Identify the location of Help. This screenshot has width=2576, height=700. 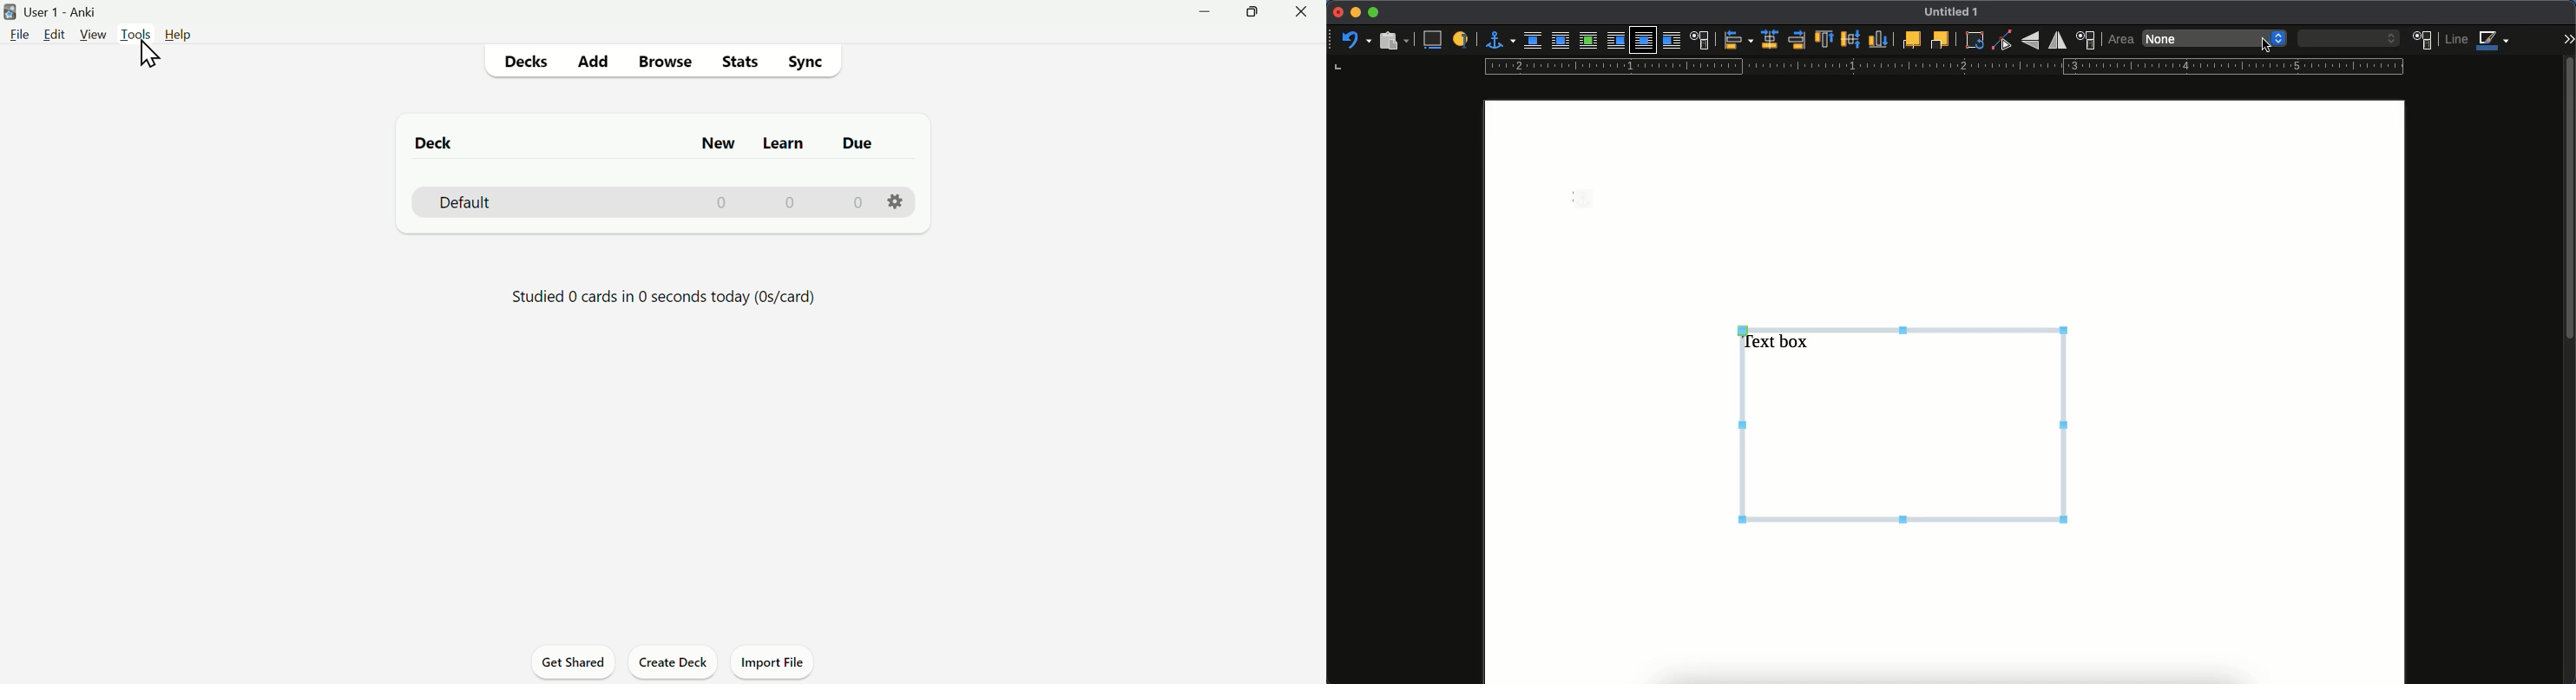
(178, 35).